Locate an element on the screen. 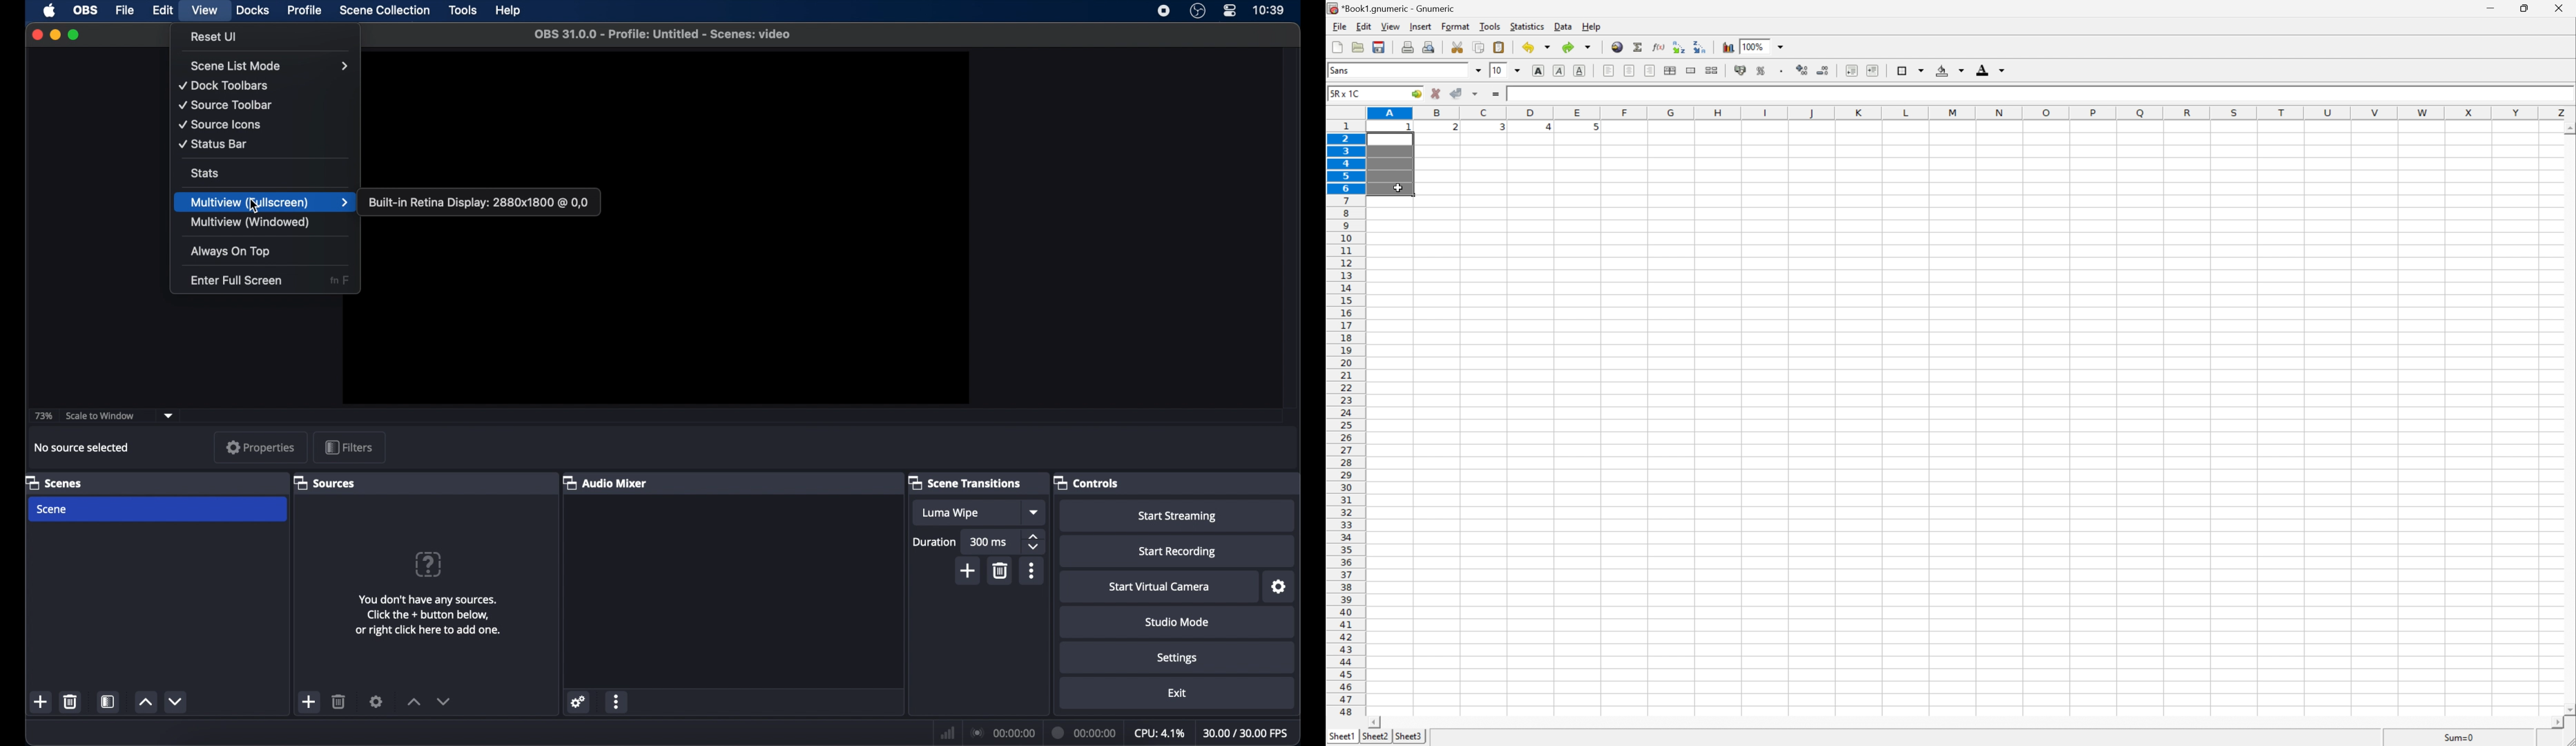  paste is located at coordinates (1499, 46).